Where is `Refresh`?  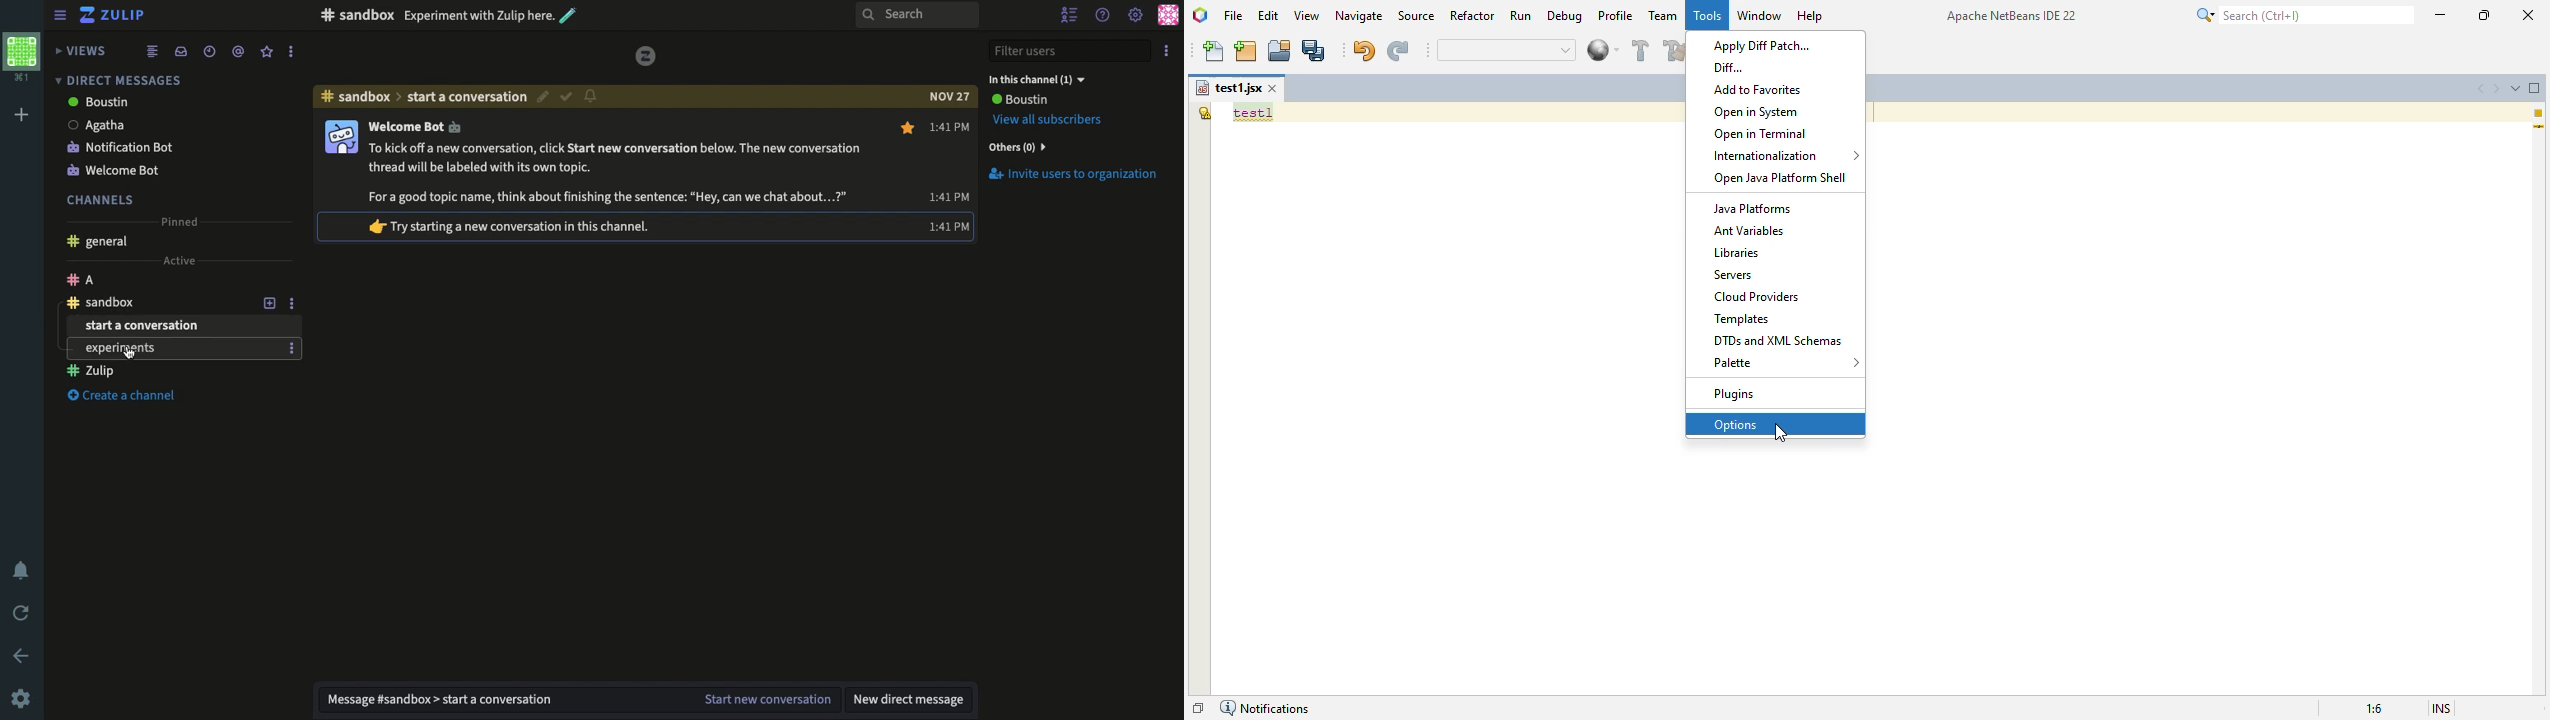
Refresh is located at coordinates (22, 611).